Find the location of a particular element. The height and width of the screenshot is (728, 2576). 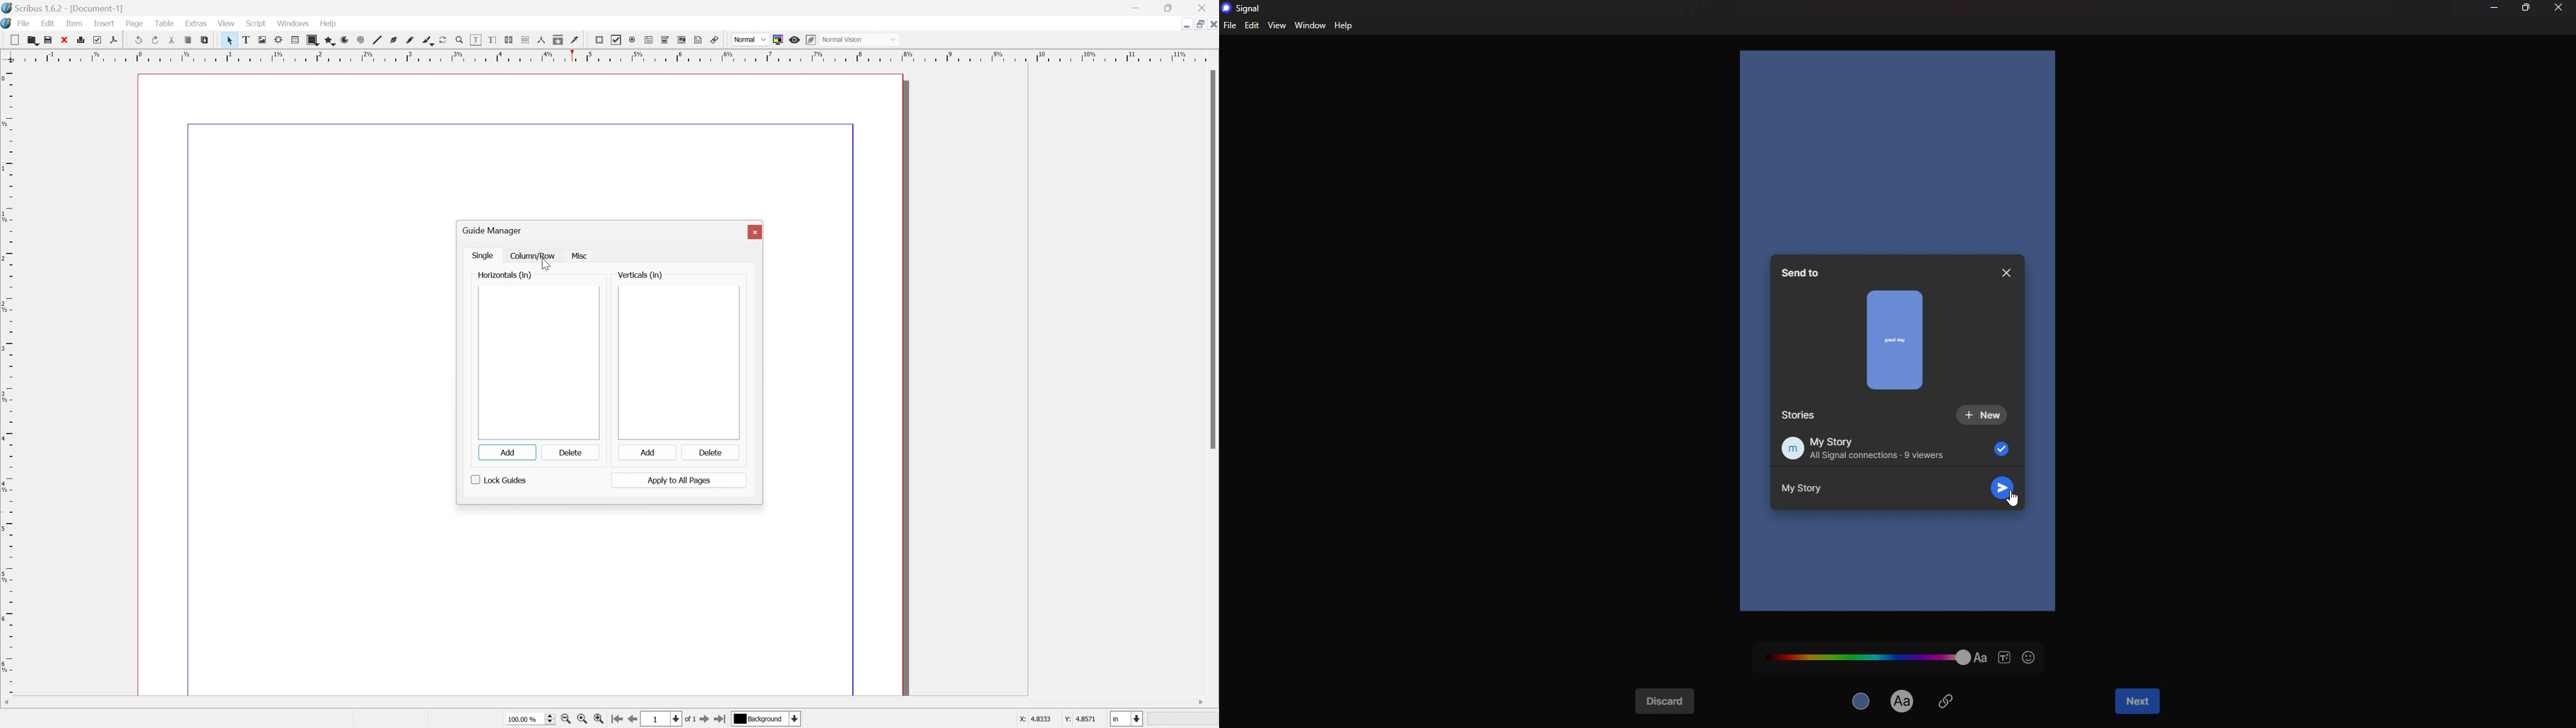

close is located at coordinates (66, 40).